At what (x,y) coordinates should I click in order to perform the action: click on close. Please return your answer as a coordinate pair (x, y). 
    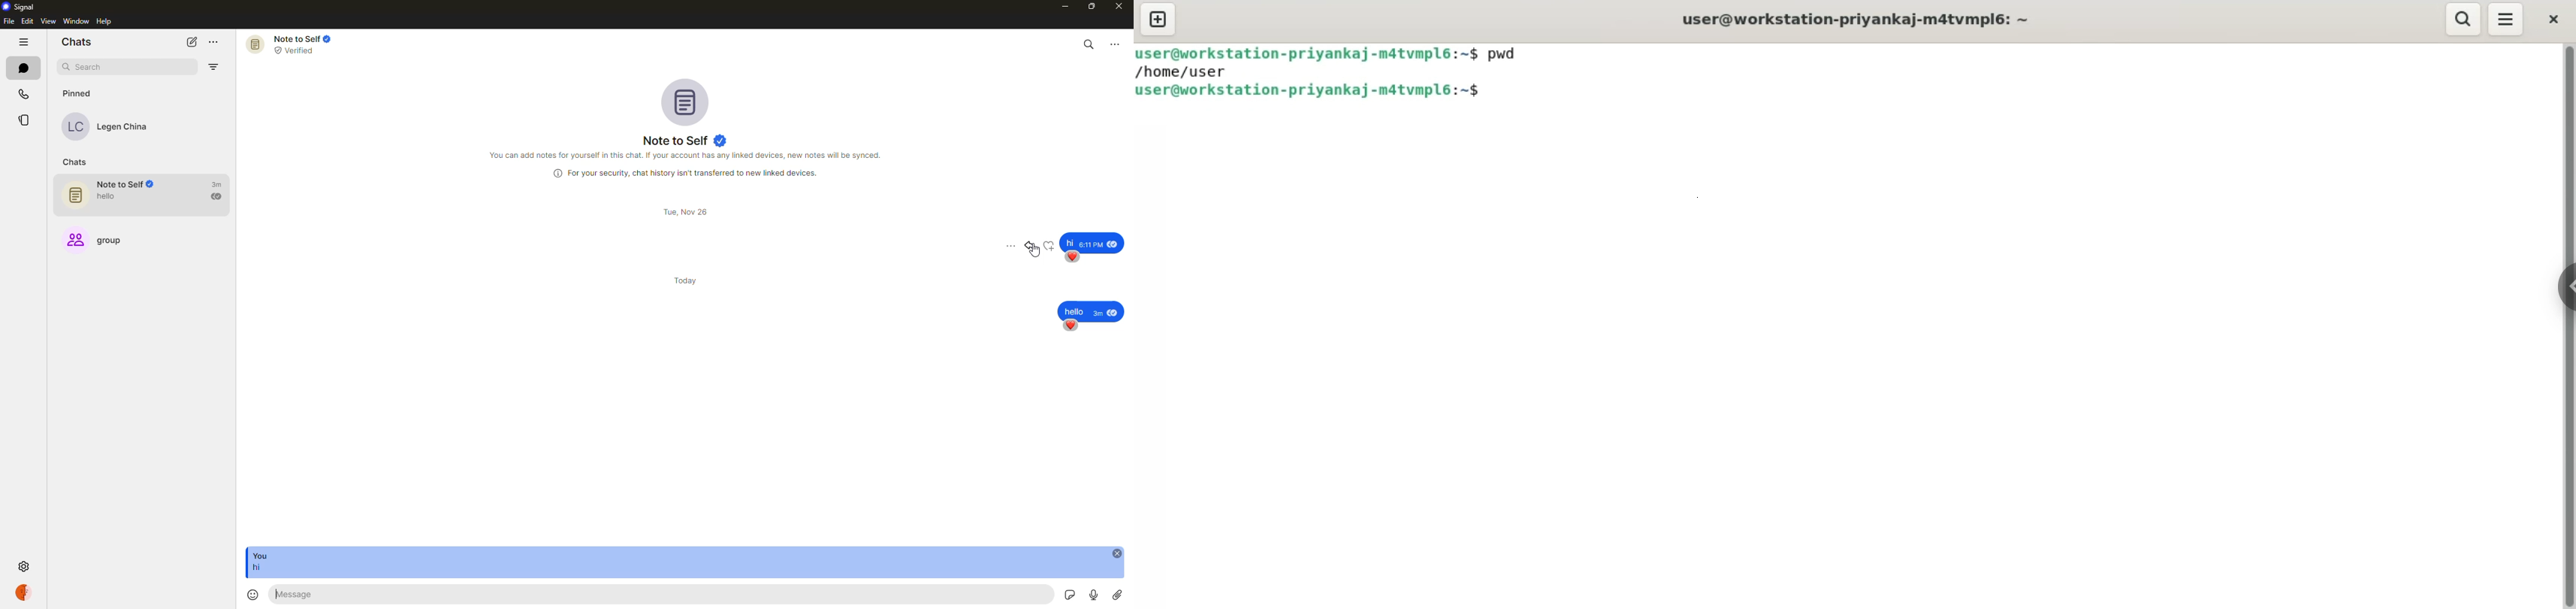
    Looking at the image, I should click on (1117, 554).